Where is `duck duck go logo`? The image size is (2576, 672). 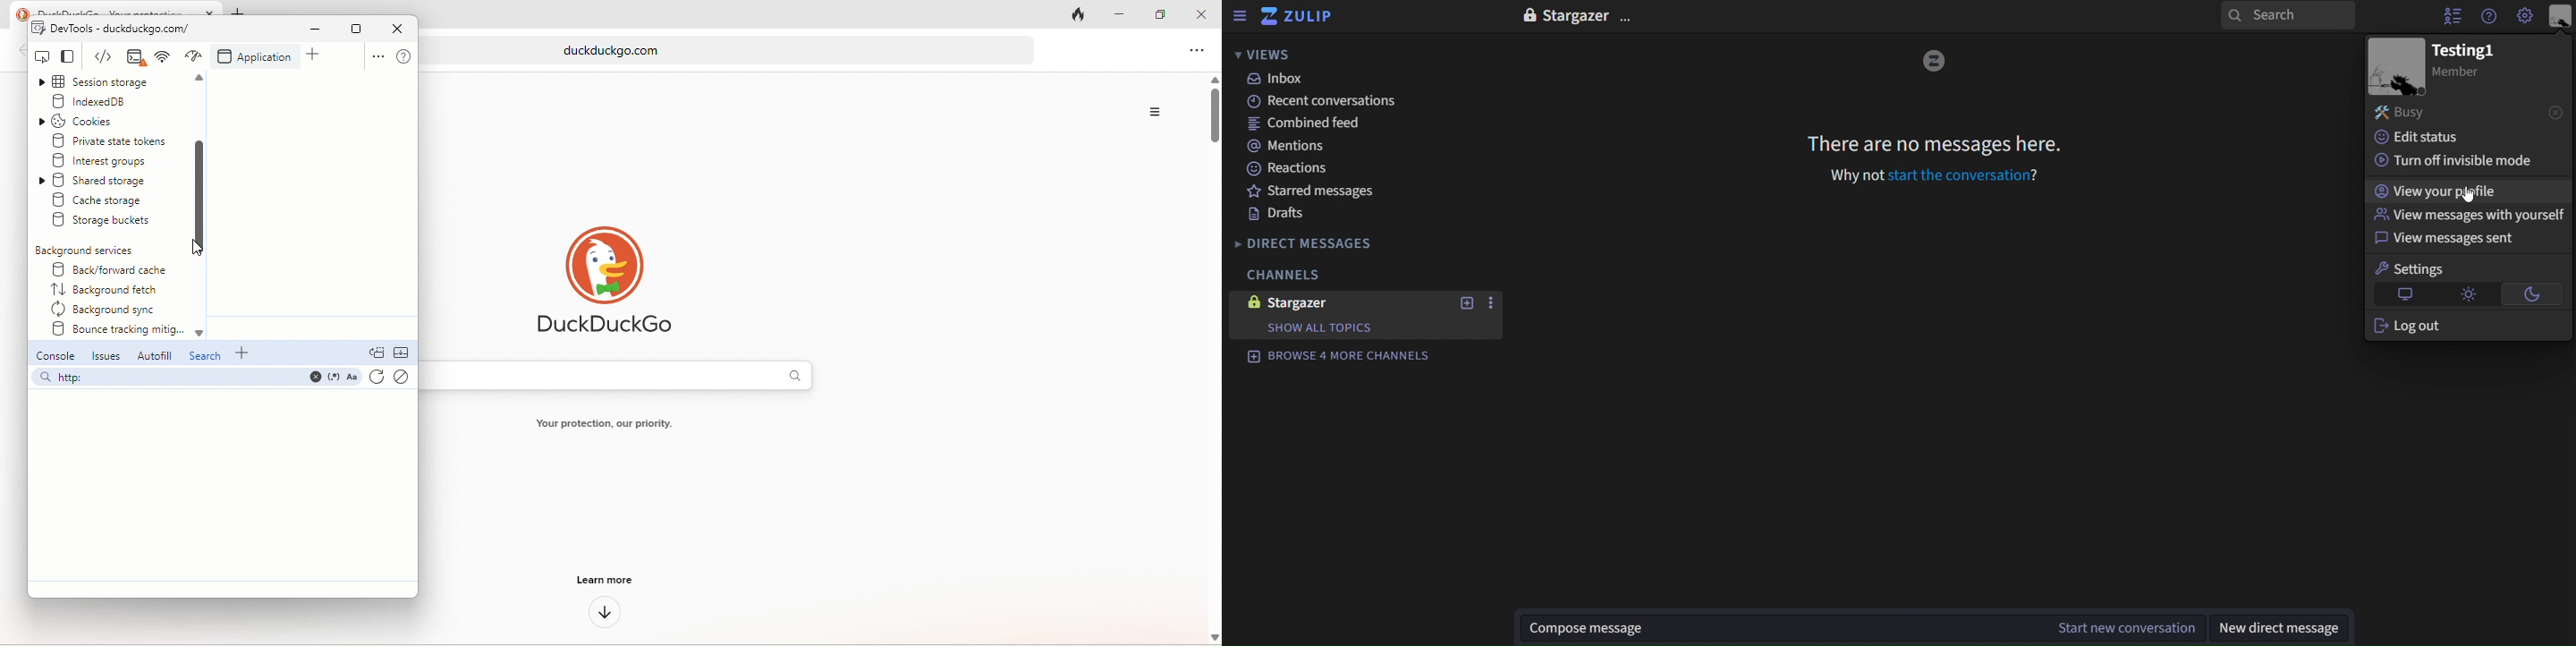 duck duck go logo is located at coordinates (603, 281).